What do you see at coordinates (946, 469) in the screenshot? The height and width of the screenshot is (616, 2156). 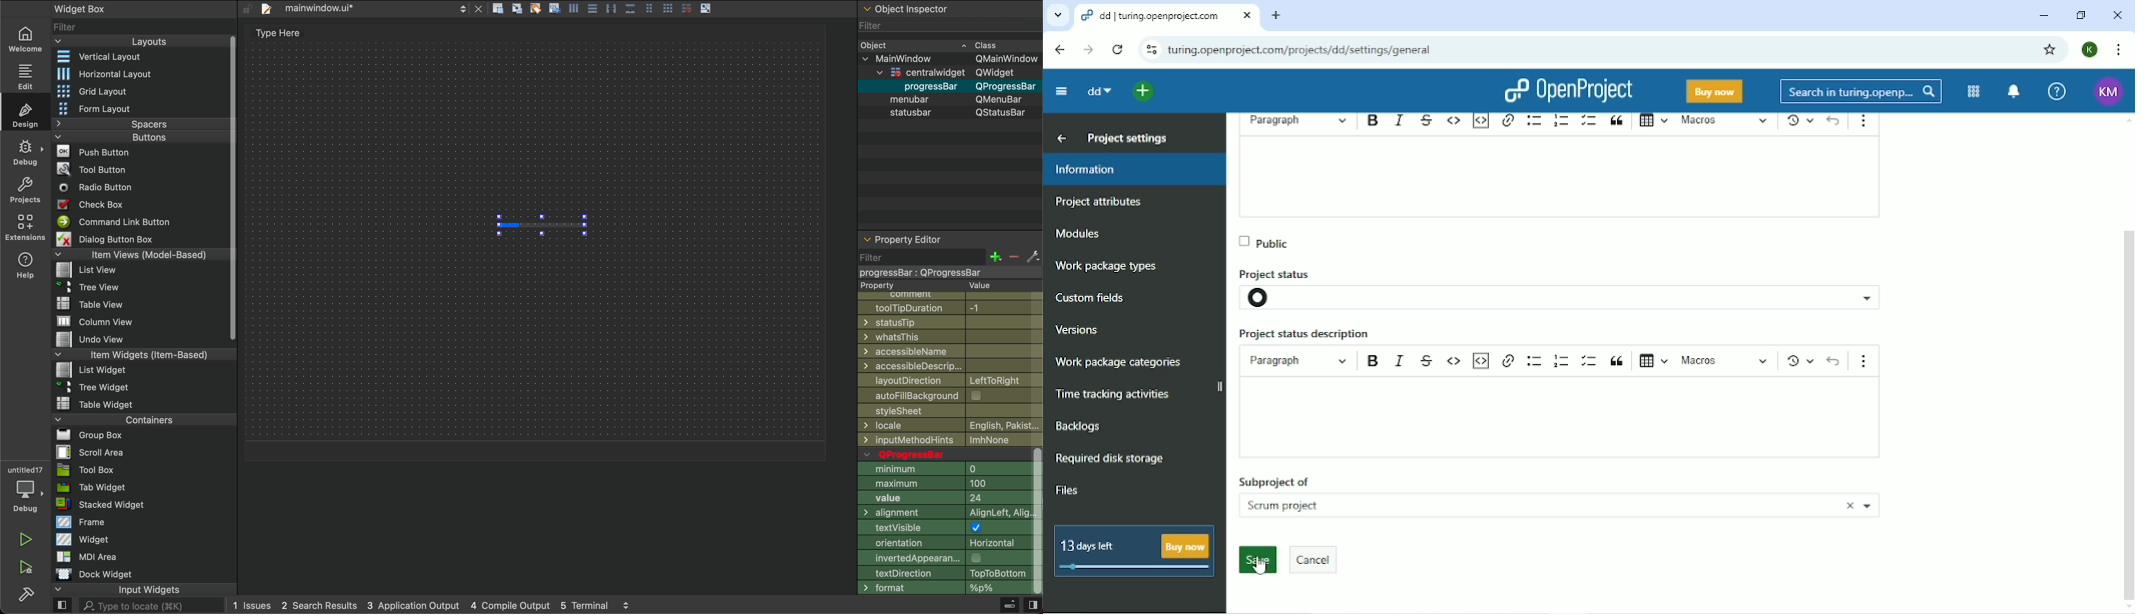 I see `Minimum` at bounding box center [946, 469].